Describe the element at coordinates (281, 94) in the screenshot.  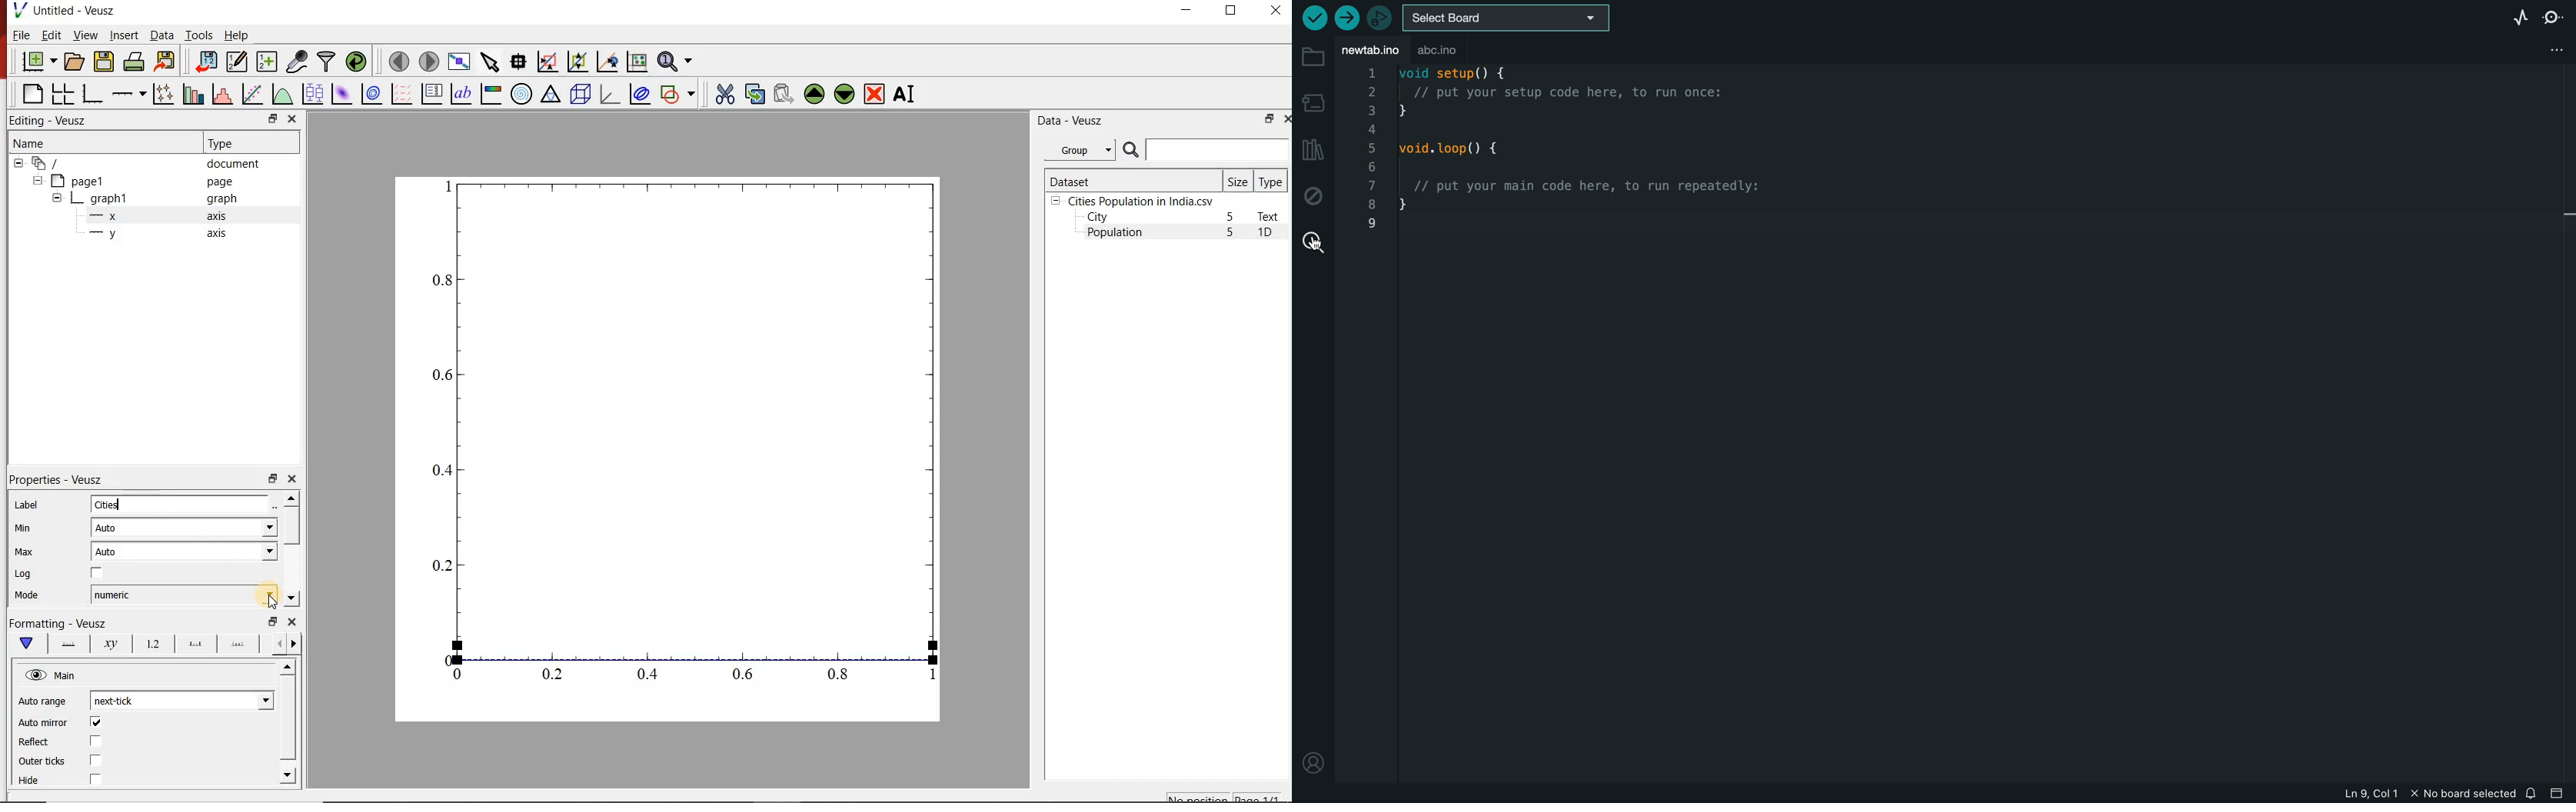
I see `plot a function` at that location.